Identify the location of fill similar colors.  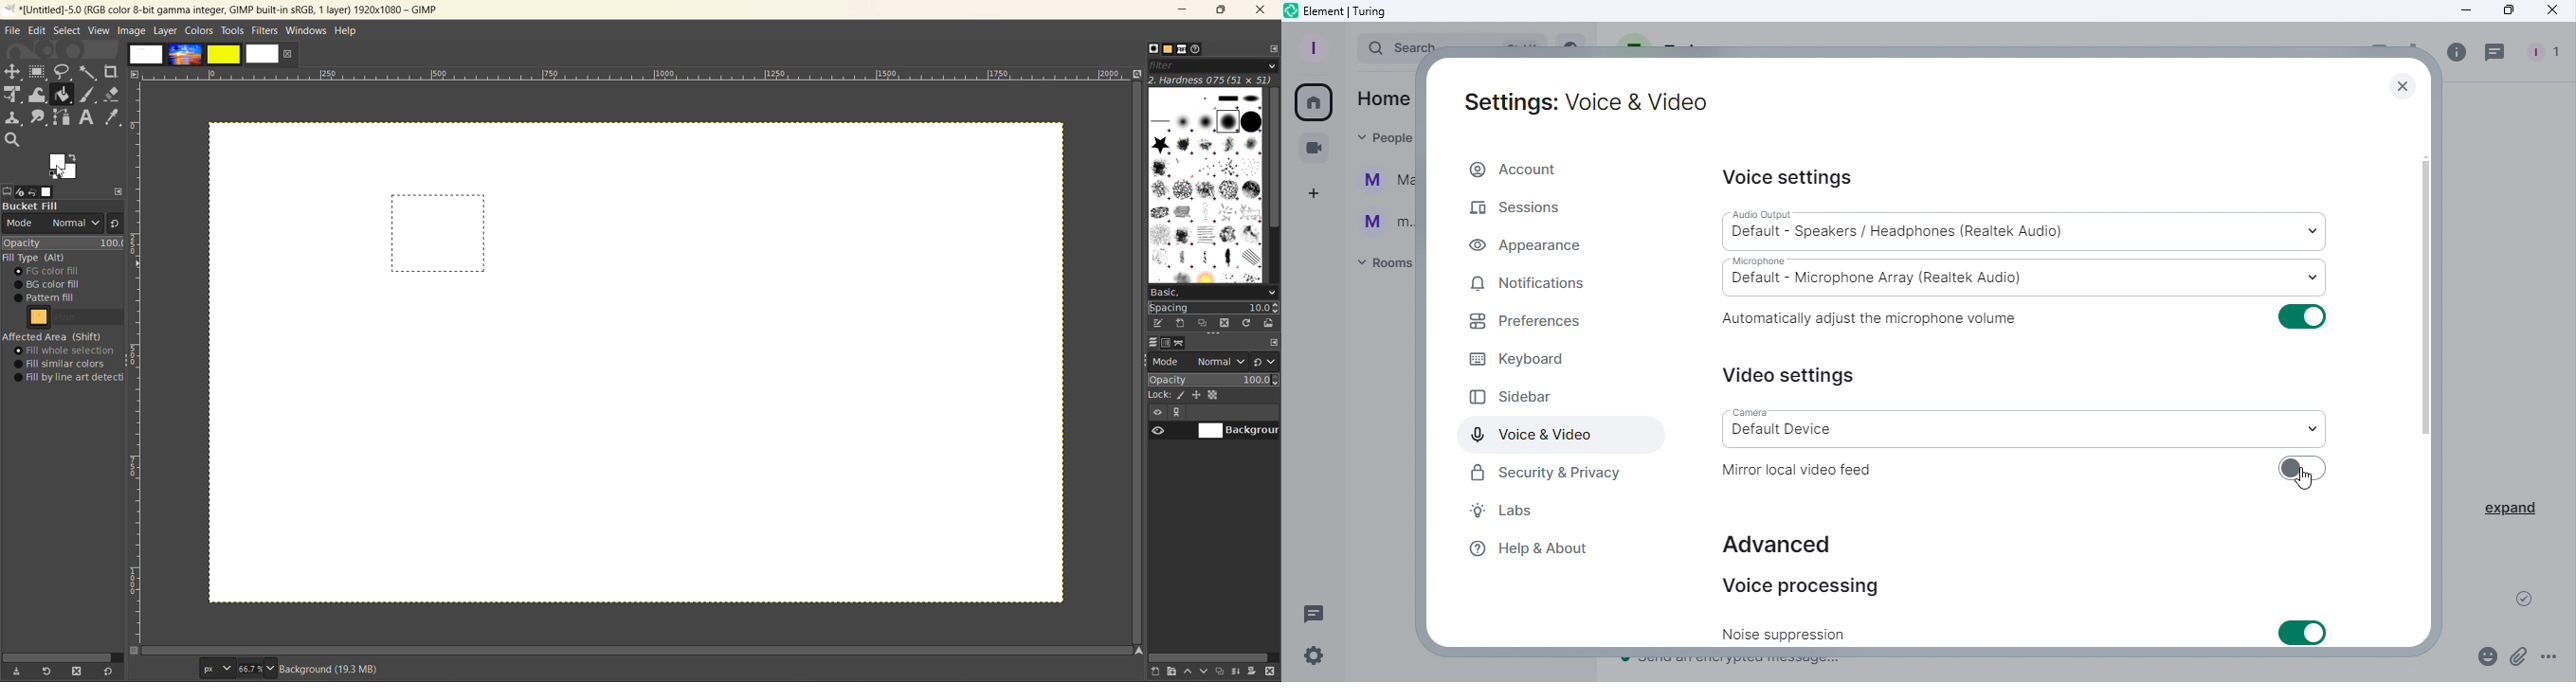
(64, 364).